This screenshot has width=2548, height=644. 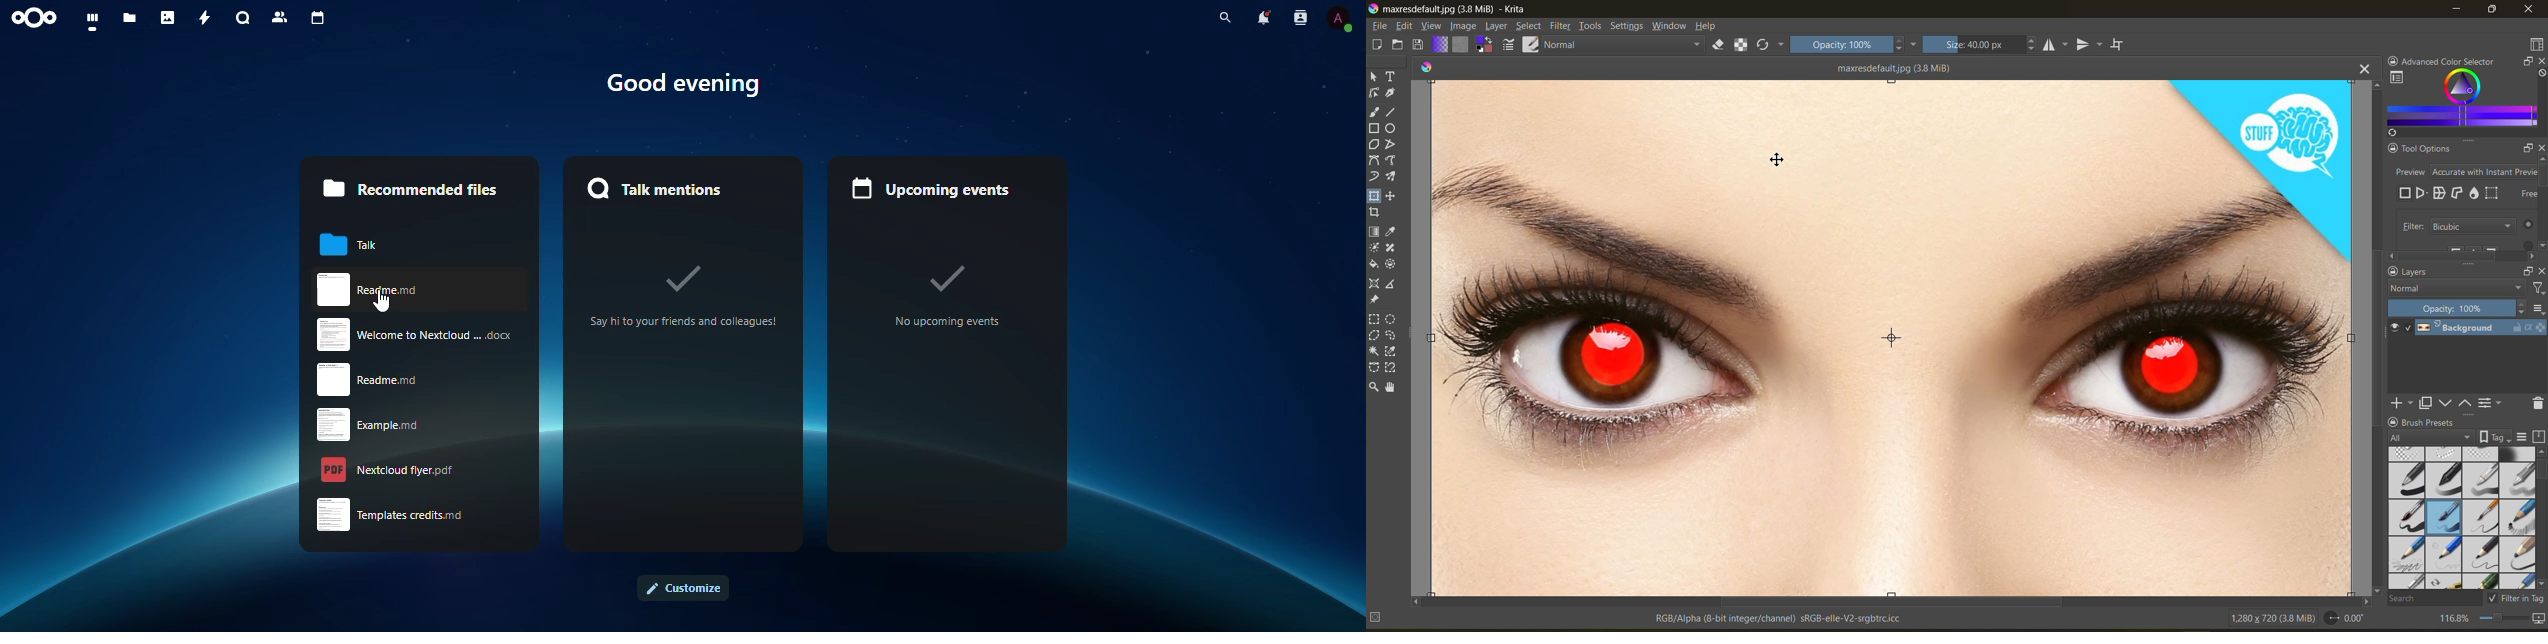 I want to click on recommended files, so click(x=408, y=188).